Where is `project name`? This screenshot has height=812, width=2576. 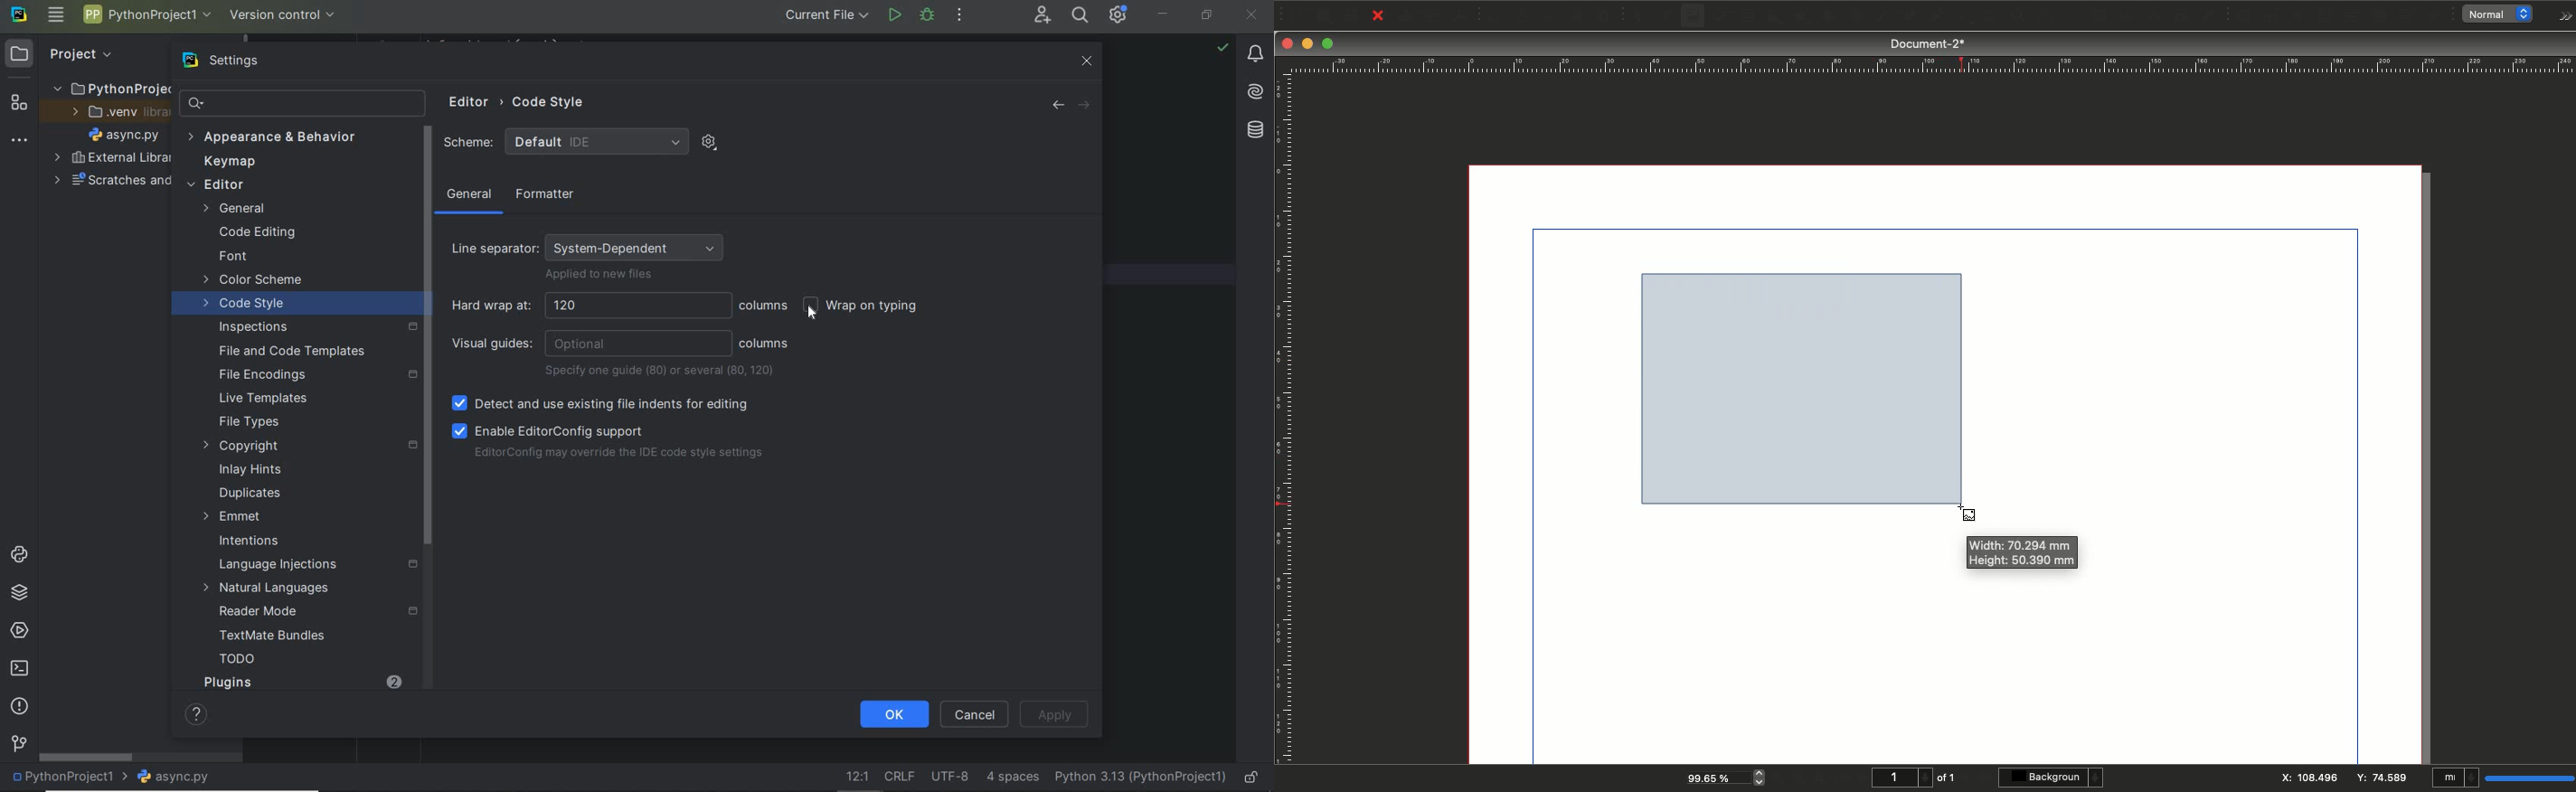 project name is located at coordinates (148, 14).